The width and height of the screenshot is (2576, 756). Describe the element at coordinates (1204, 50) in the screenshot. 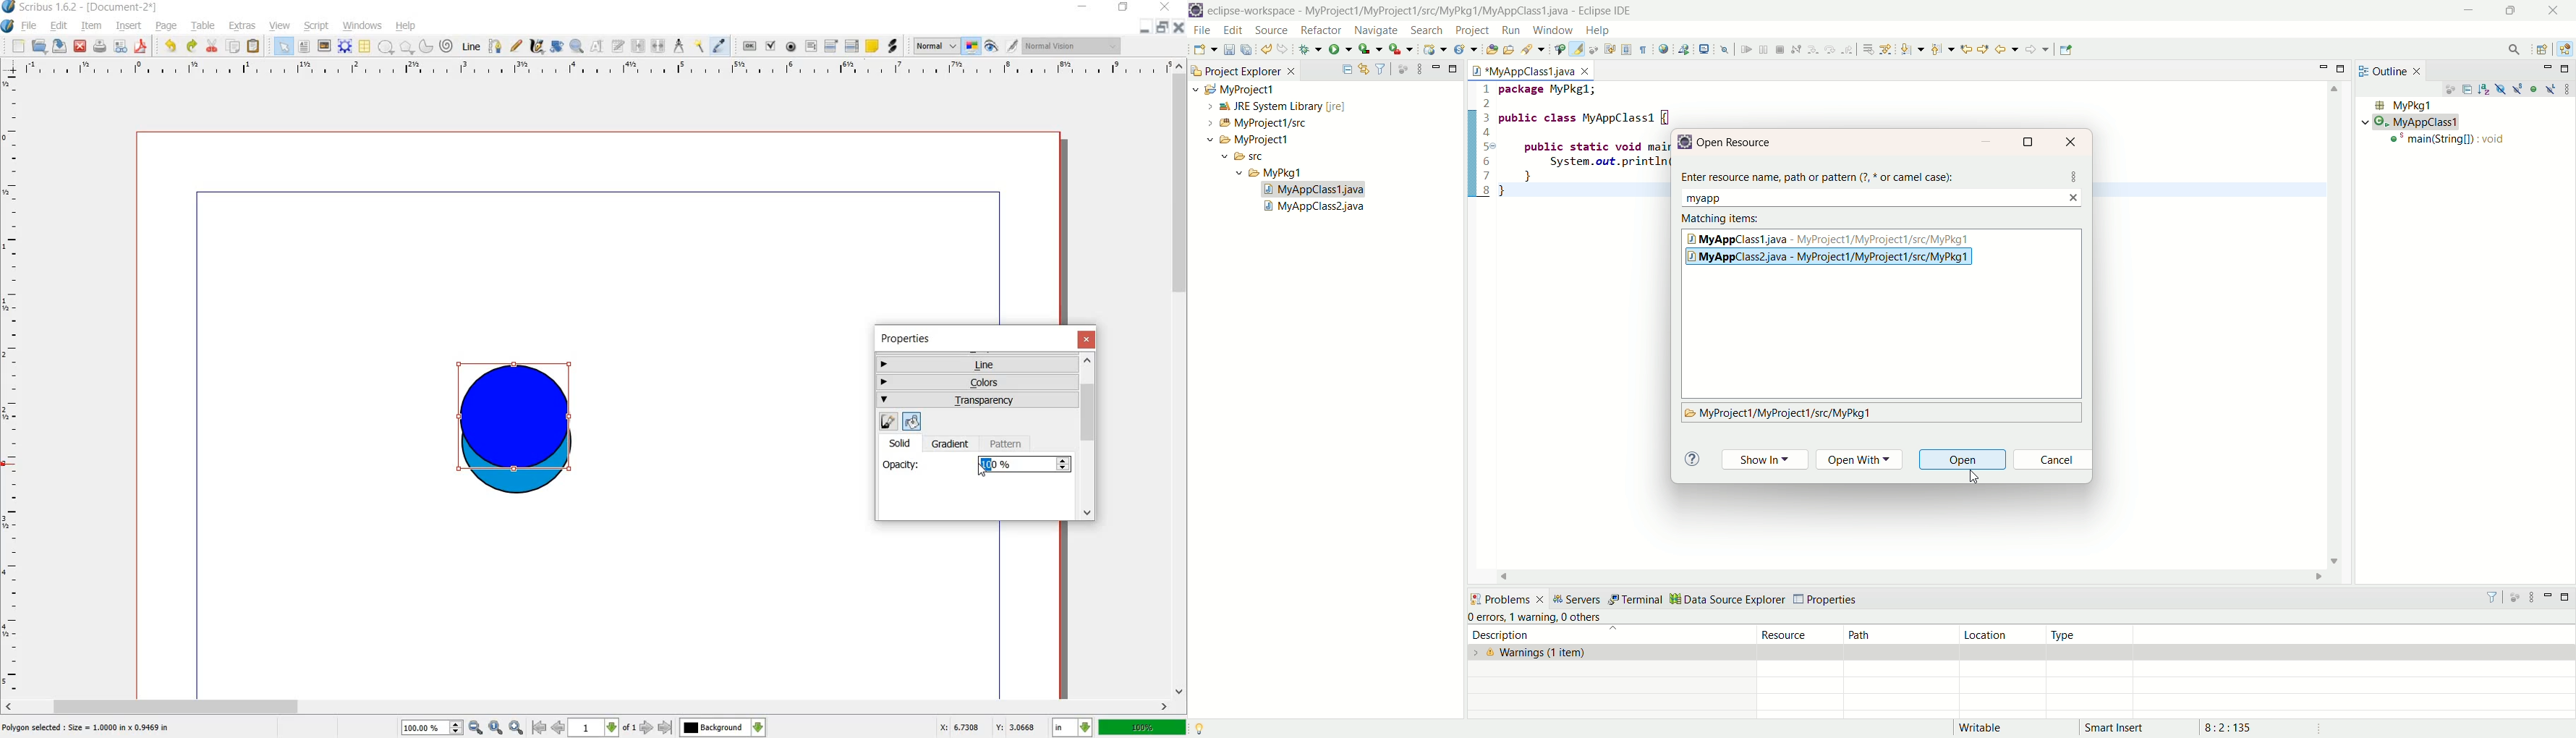

I see `new` at that location.